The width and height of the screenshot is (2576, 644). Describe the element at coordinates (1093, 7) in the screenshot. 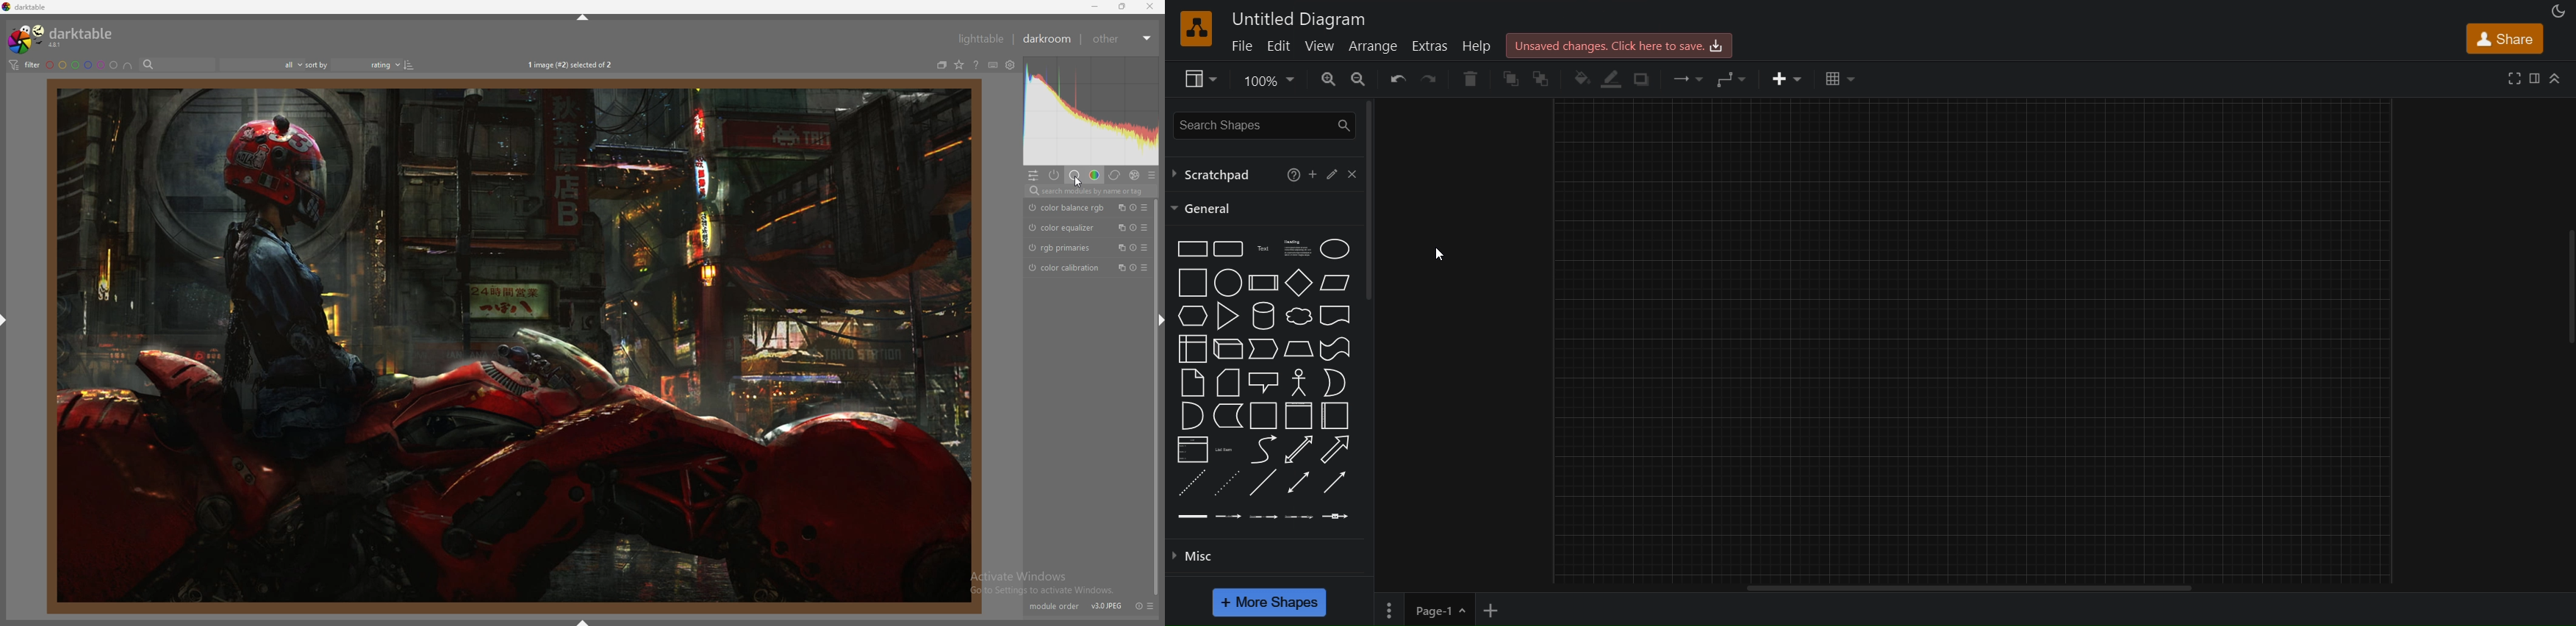

I see `minimize` at that location.